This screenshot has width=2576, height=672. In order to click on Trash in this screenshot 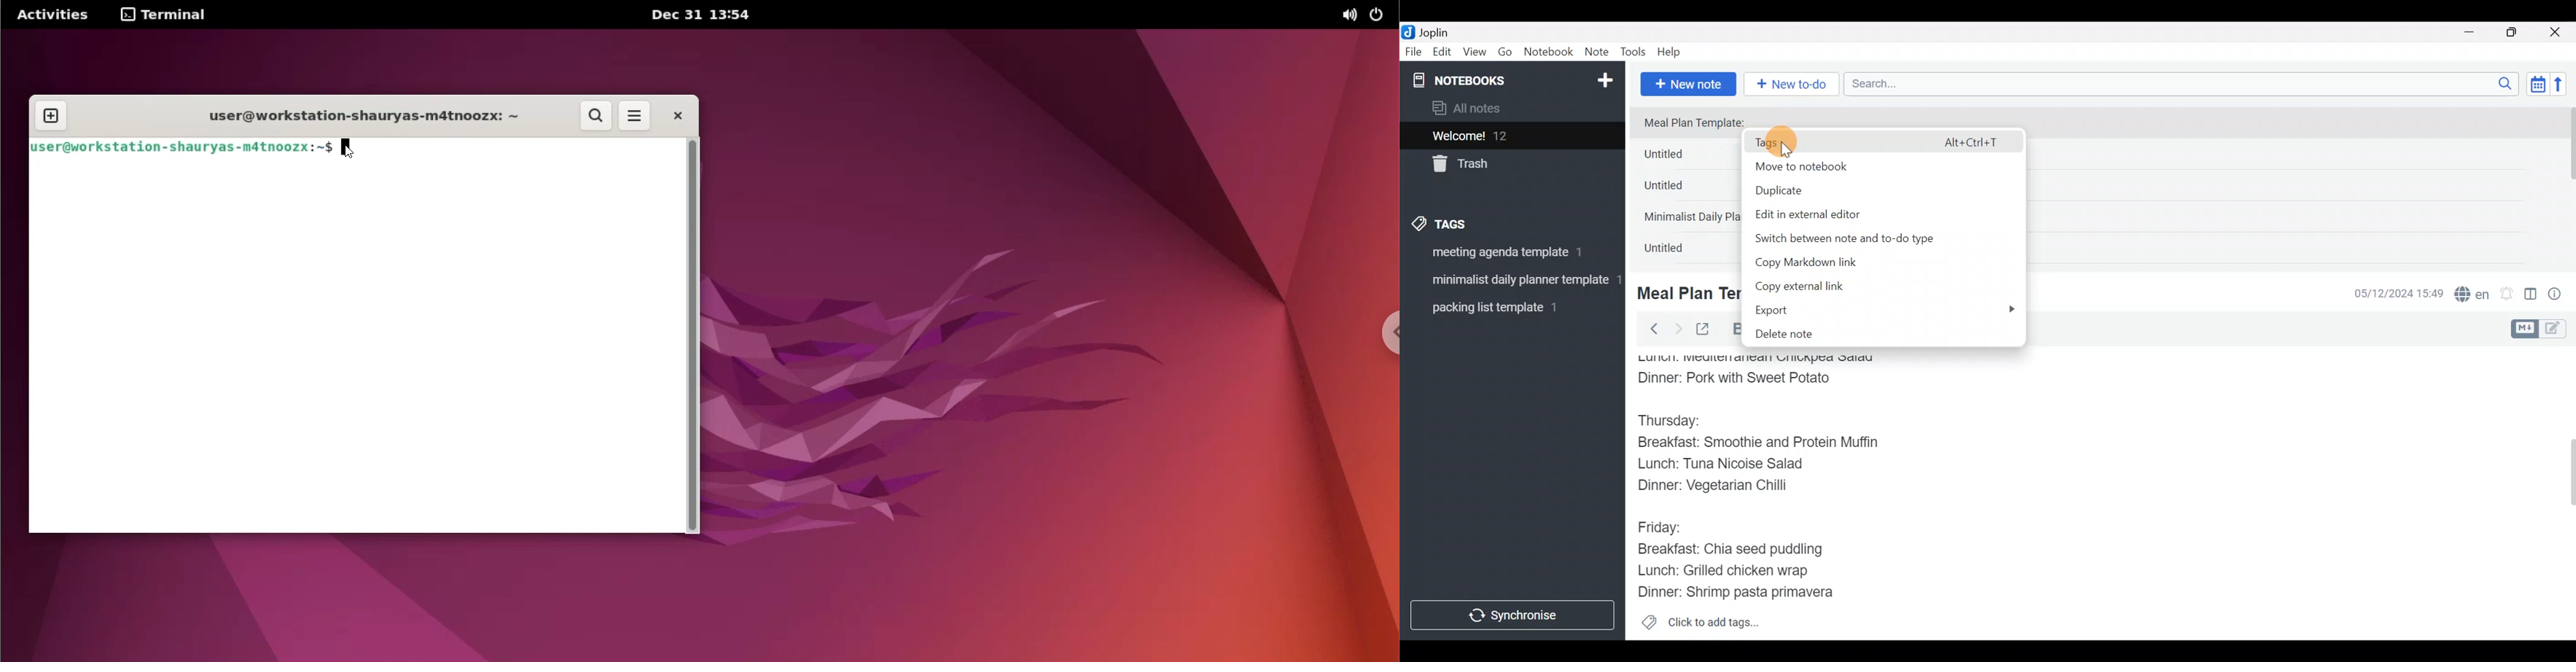, I will do `click(1505, 165)`.